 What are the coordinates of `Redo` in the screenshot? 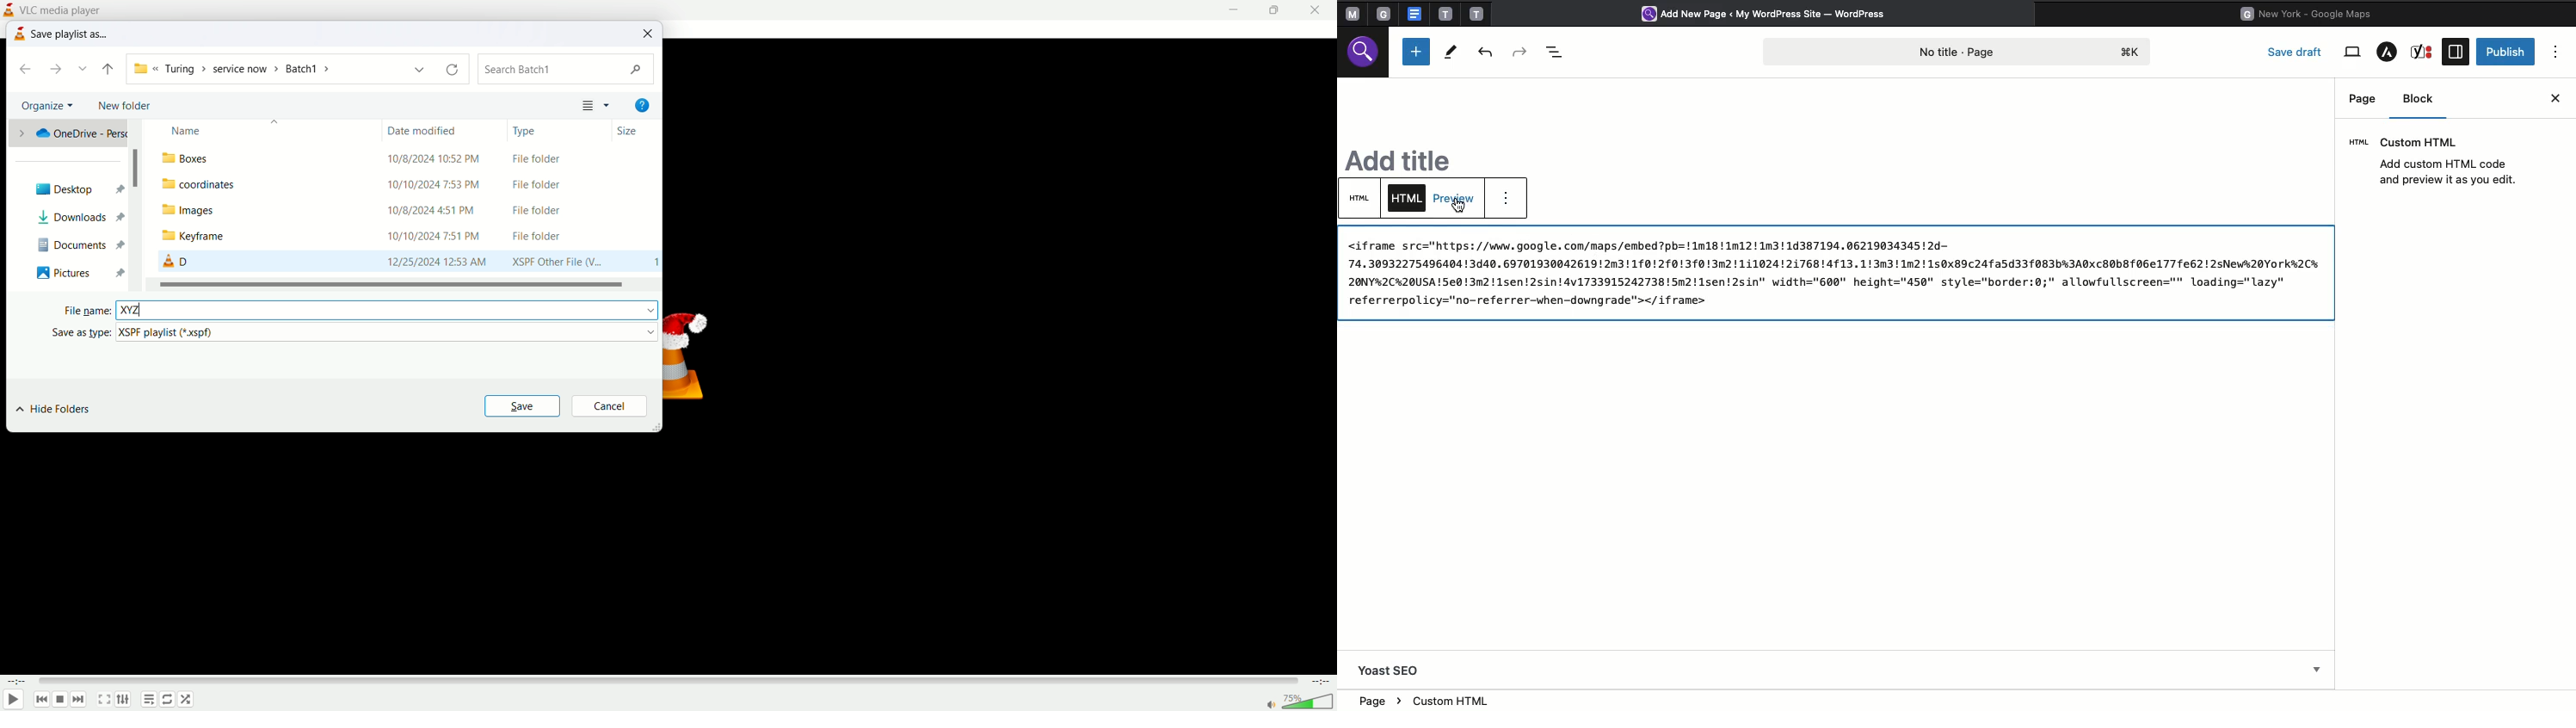 It's located at (1521, 49).